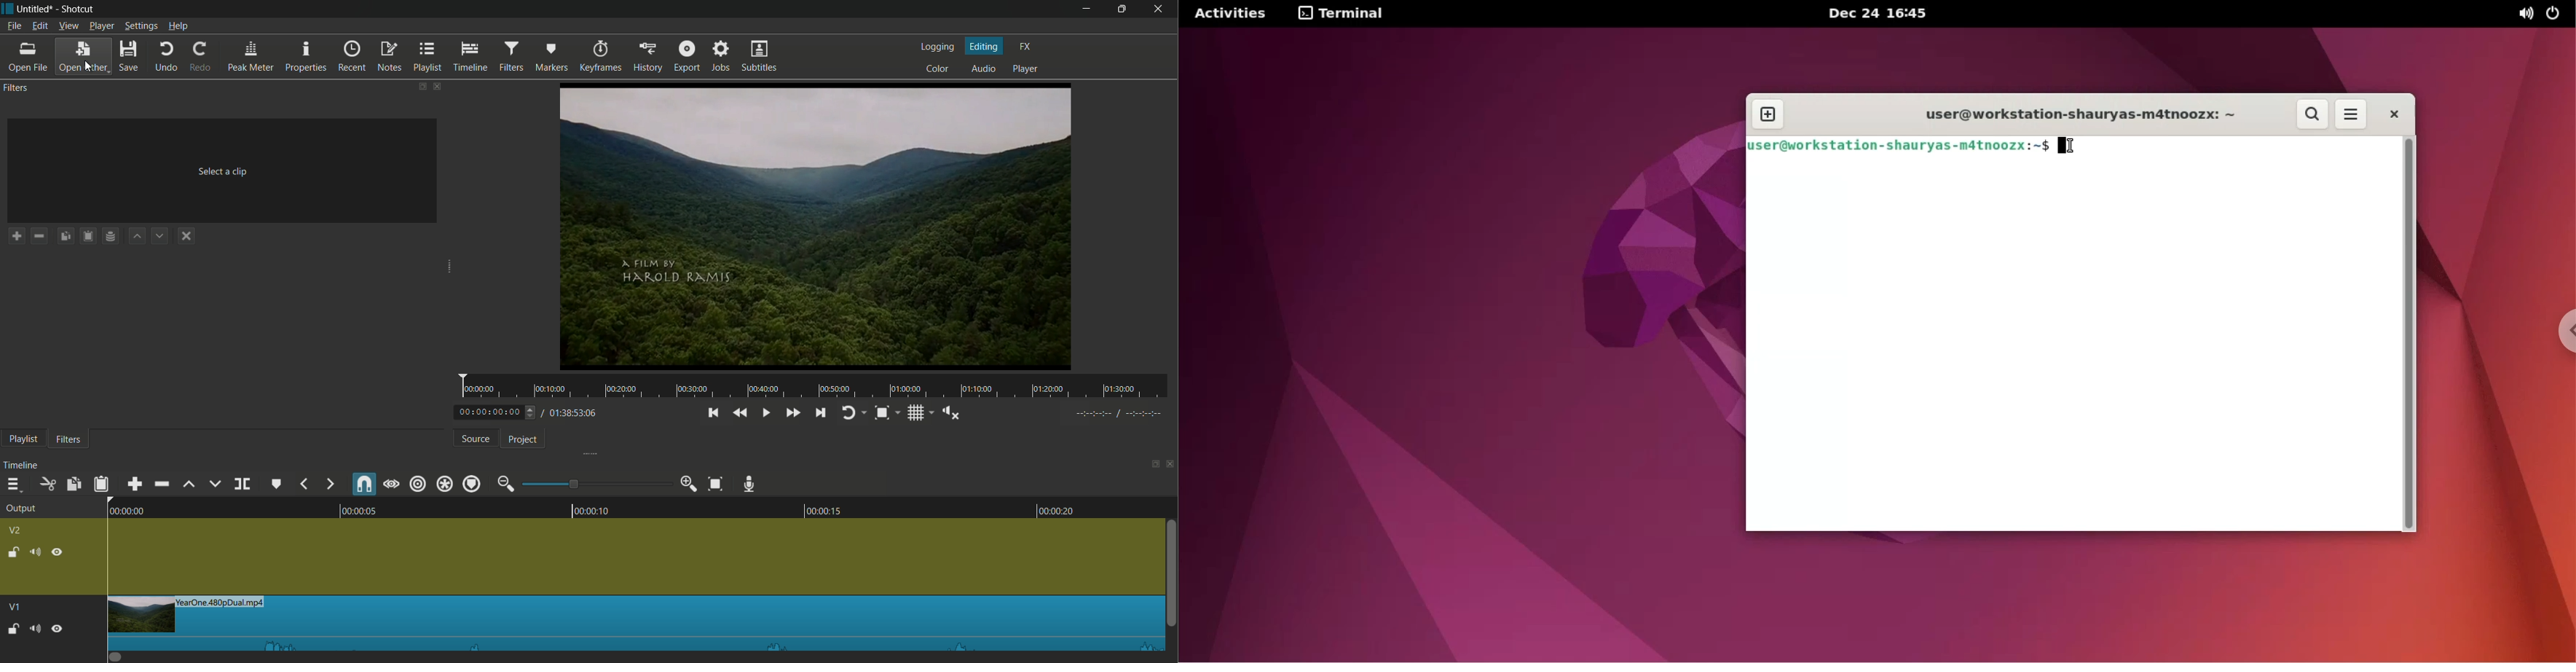 Image resolution: width=2576 pixels, height=672 pixels. Describe the element at coordinates (439, 86) in the screenshot. I see `close filters` at that location.